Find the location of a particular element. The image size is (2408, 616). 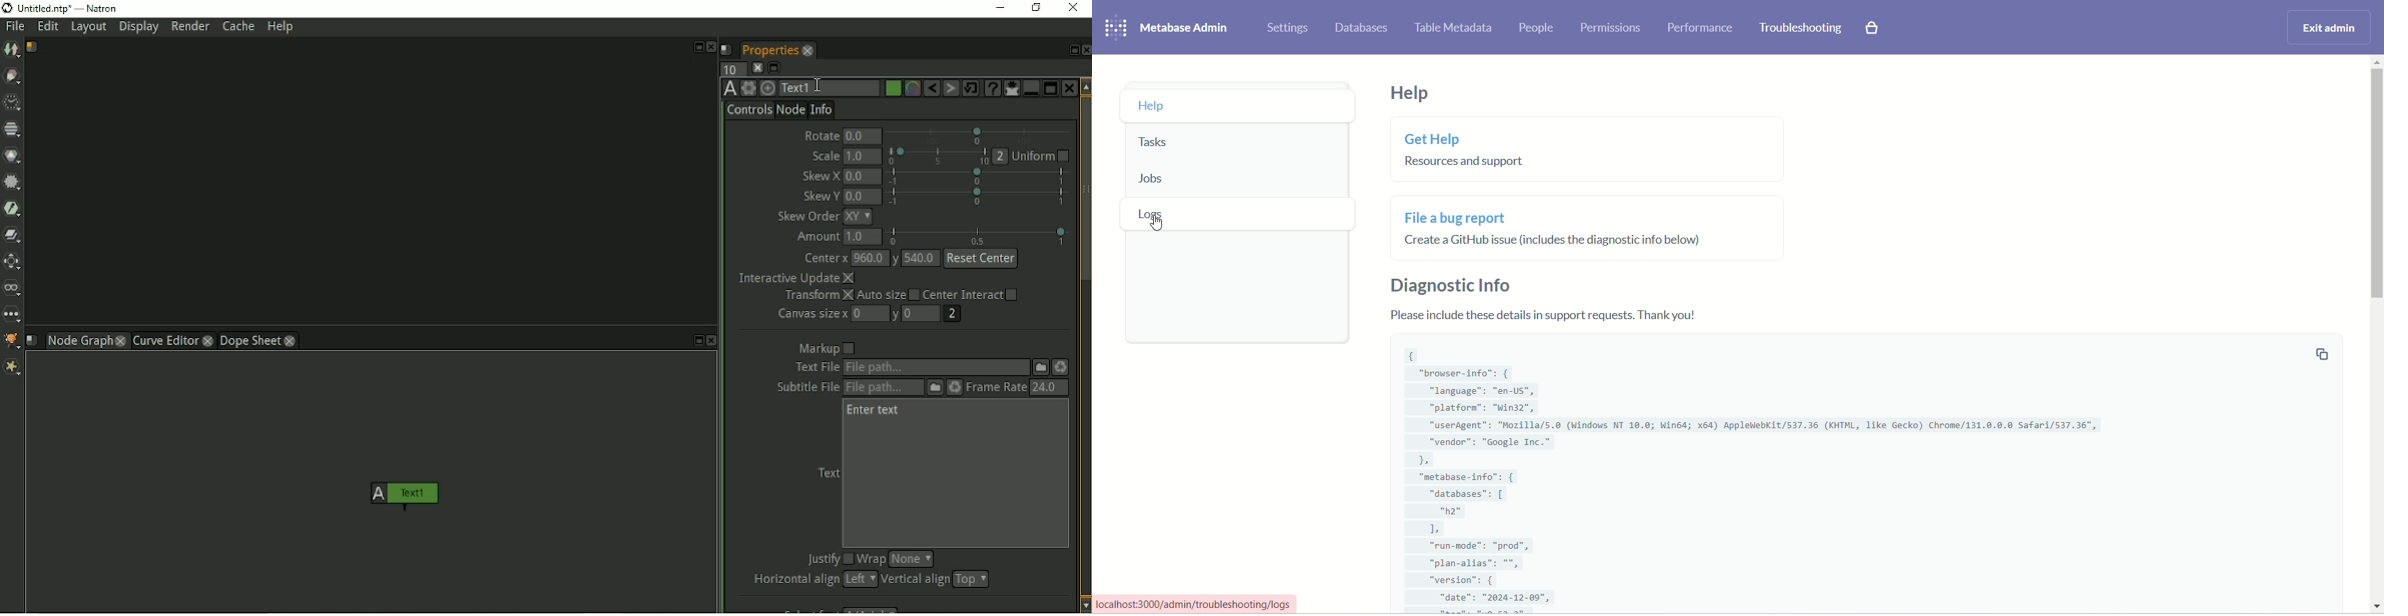

tasks is located at coordinates (1241, 146).